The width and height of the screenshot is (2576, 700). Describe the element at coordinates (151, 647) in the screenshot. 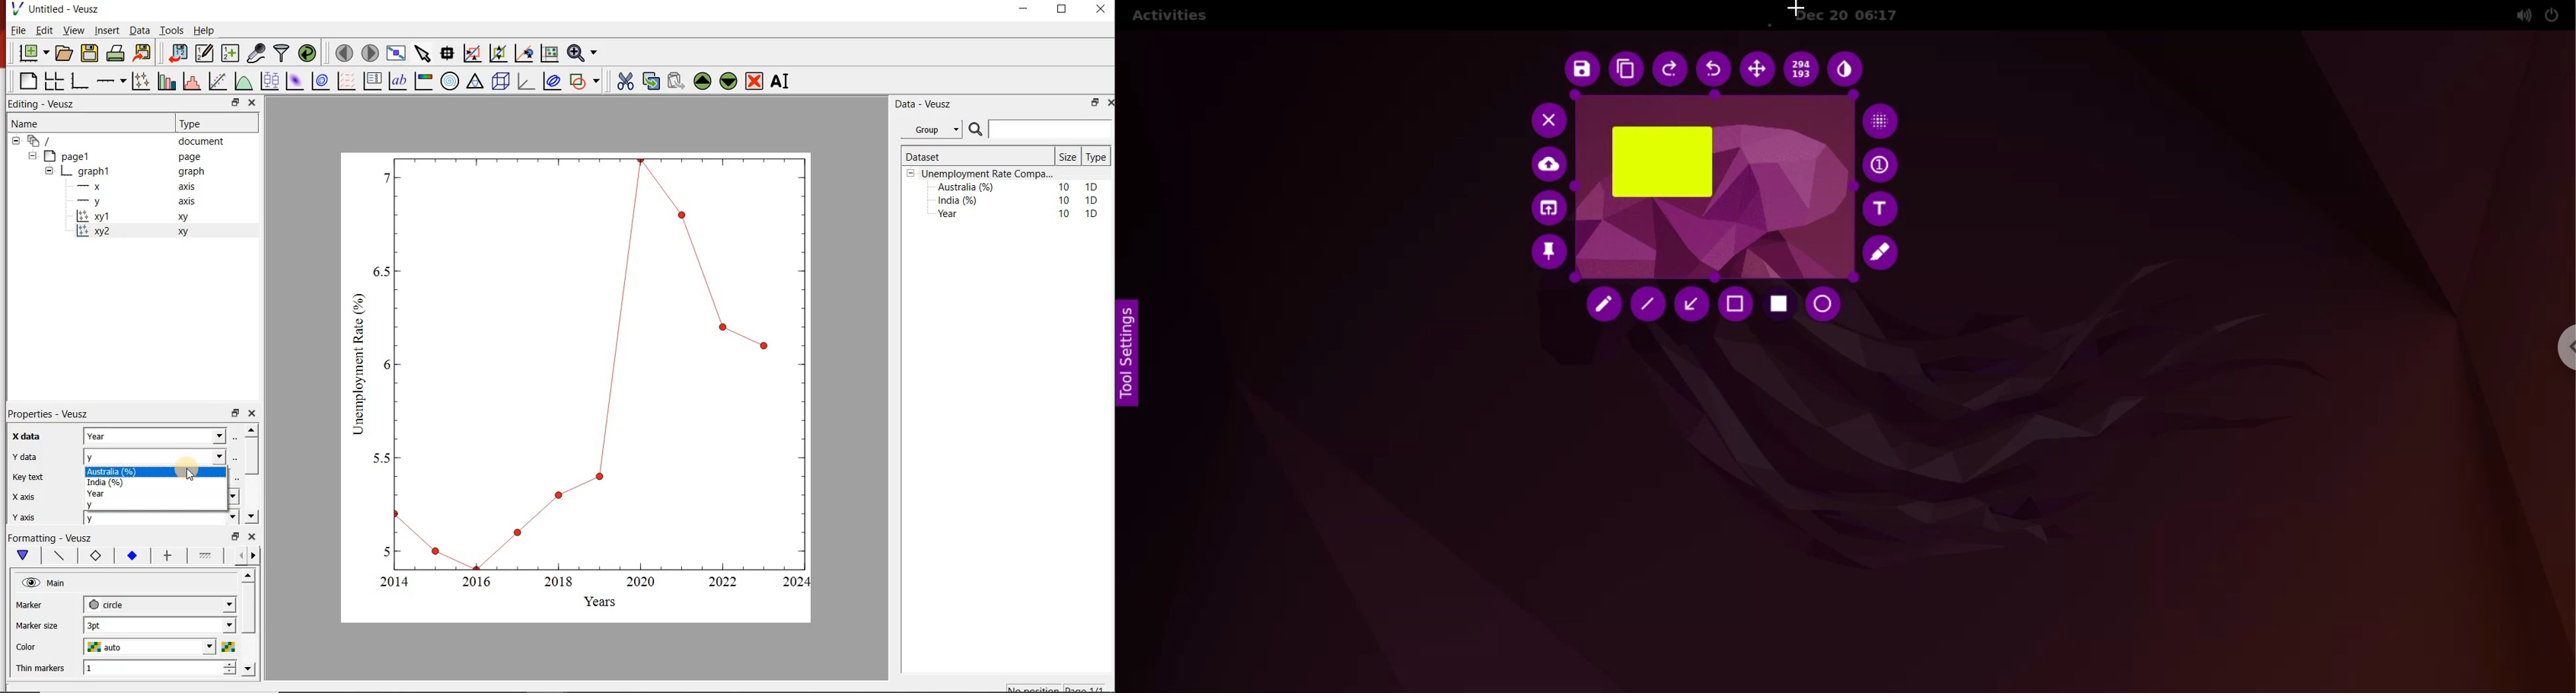

I see `auto` at that location.